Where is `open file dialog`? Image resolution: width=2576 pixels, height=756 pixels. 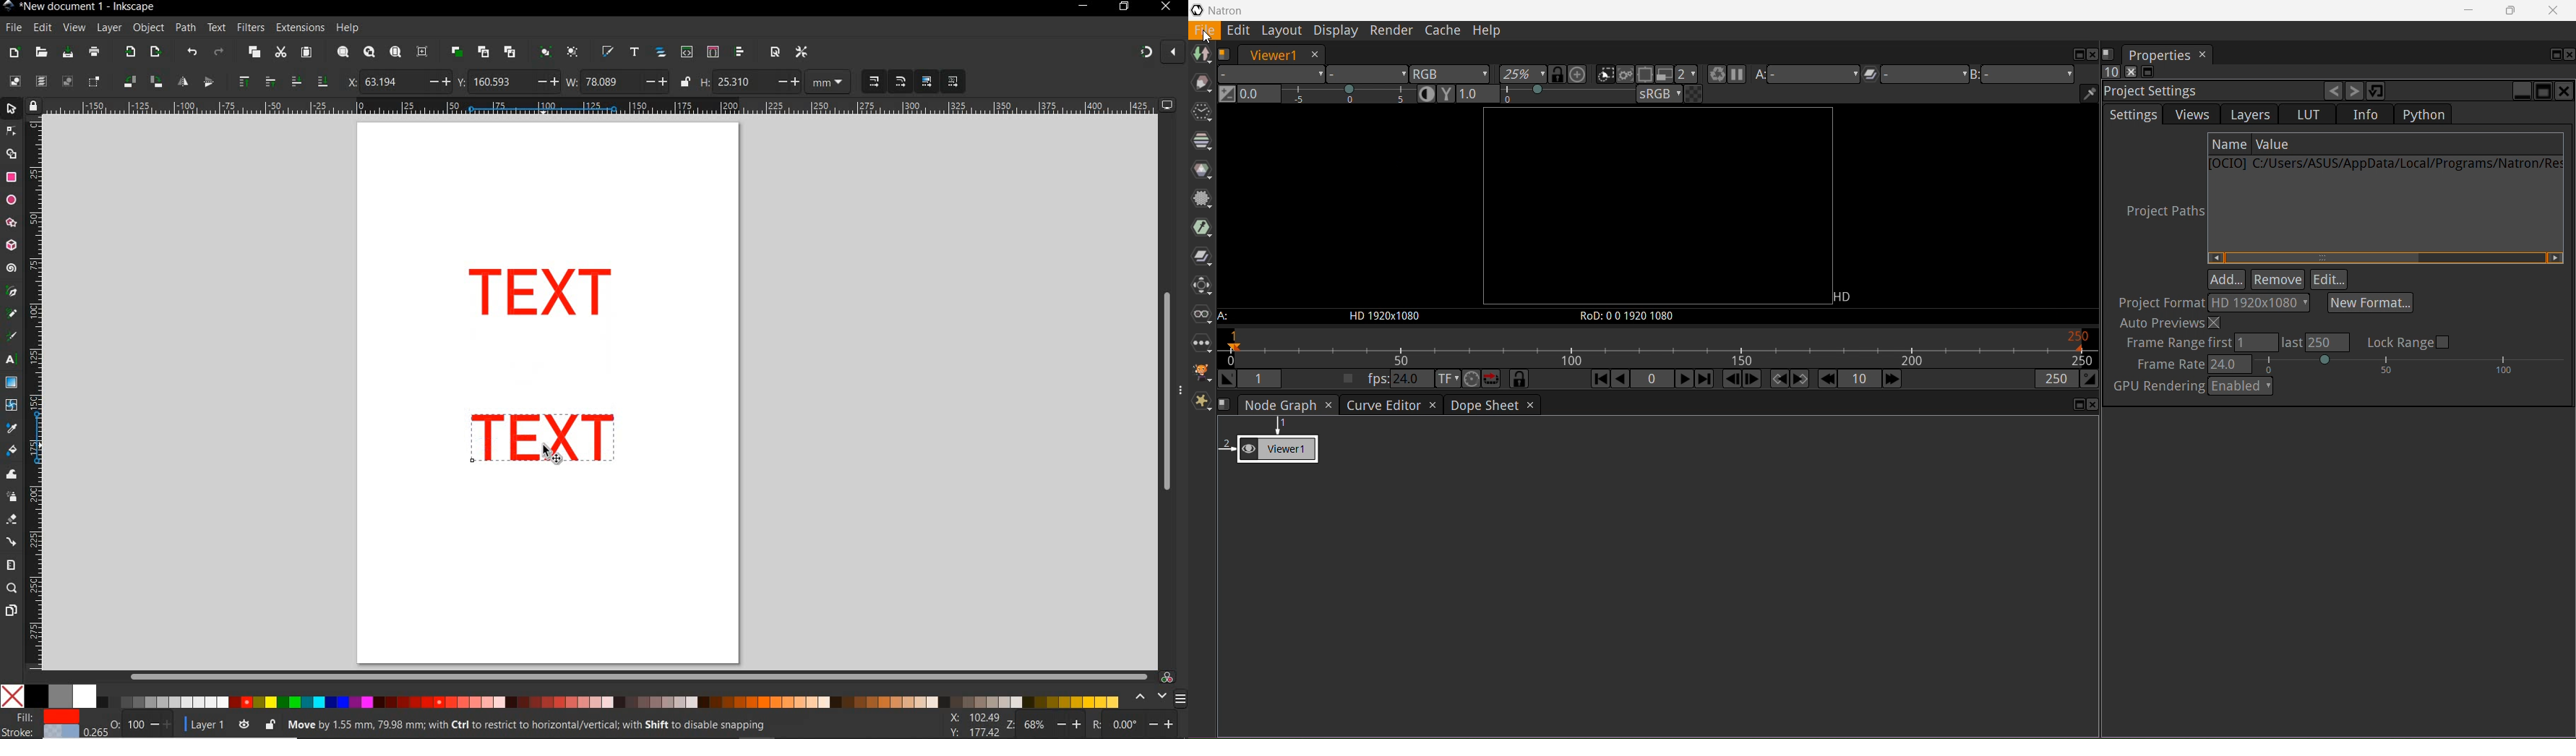
open file dialog is located at coordinates (42, 52).